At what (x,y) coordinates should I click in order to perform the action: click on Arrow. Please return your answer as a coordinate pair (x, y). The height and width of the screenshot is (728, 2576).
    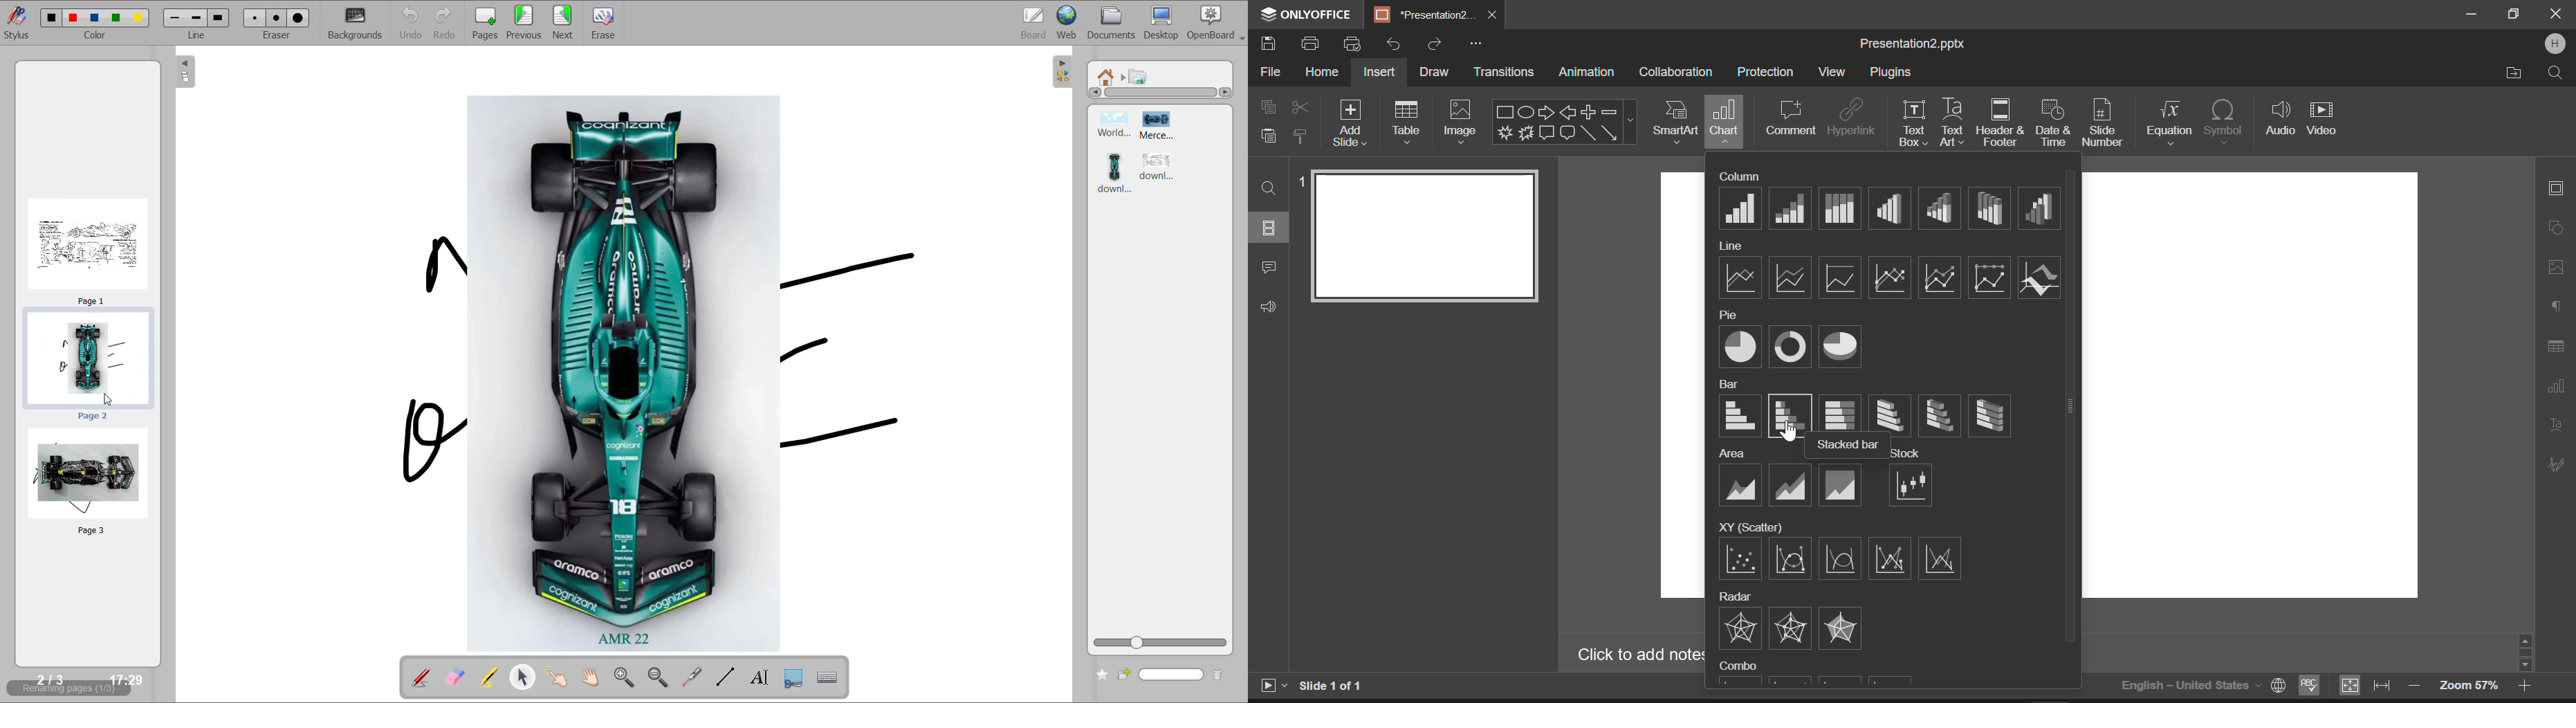
    Looking at the image, I should click on (1610, 132).